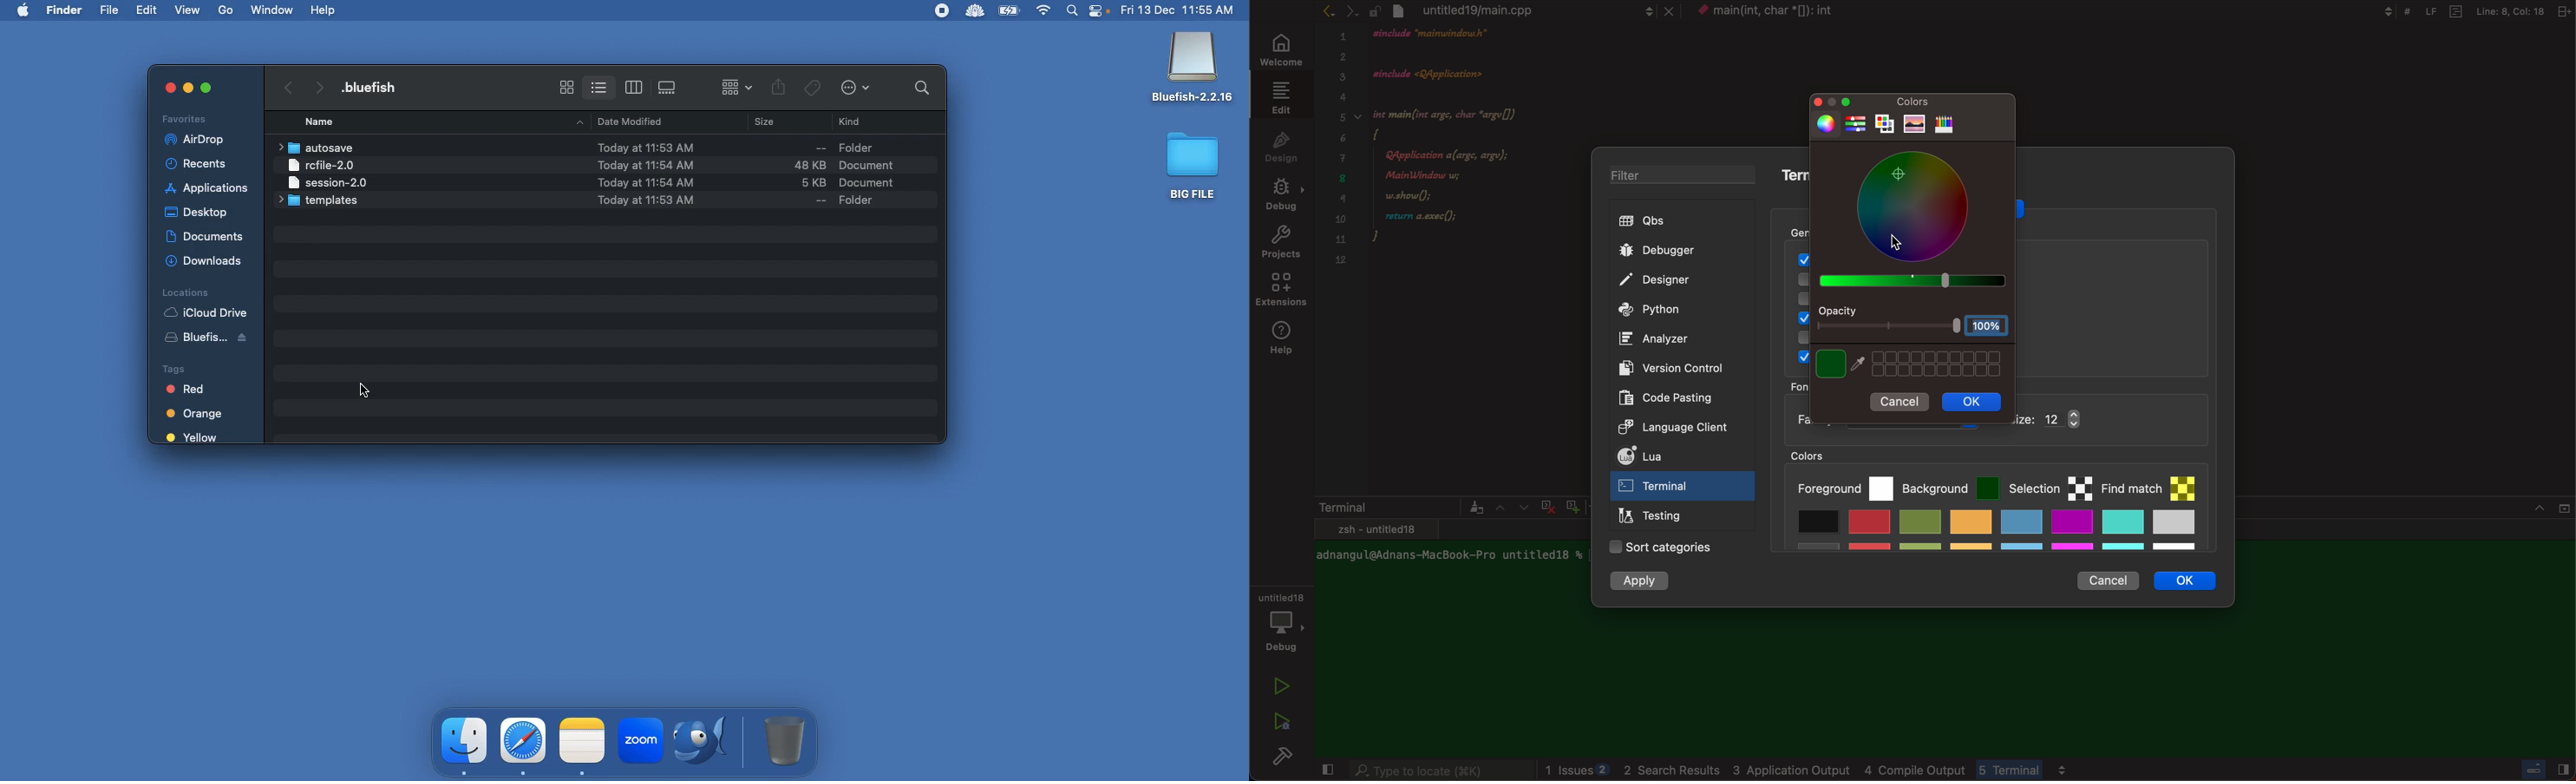 The width and height of the screenshot is (2576, 784). I want to click on debugger, so click(1675, 250).